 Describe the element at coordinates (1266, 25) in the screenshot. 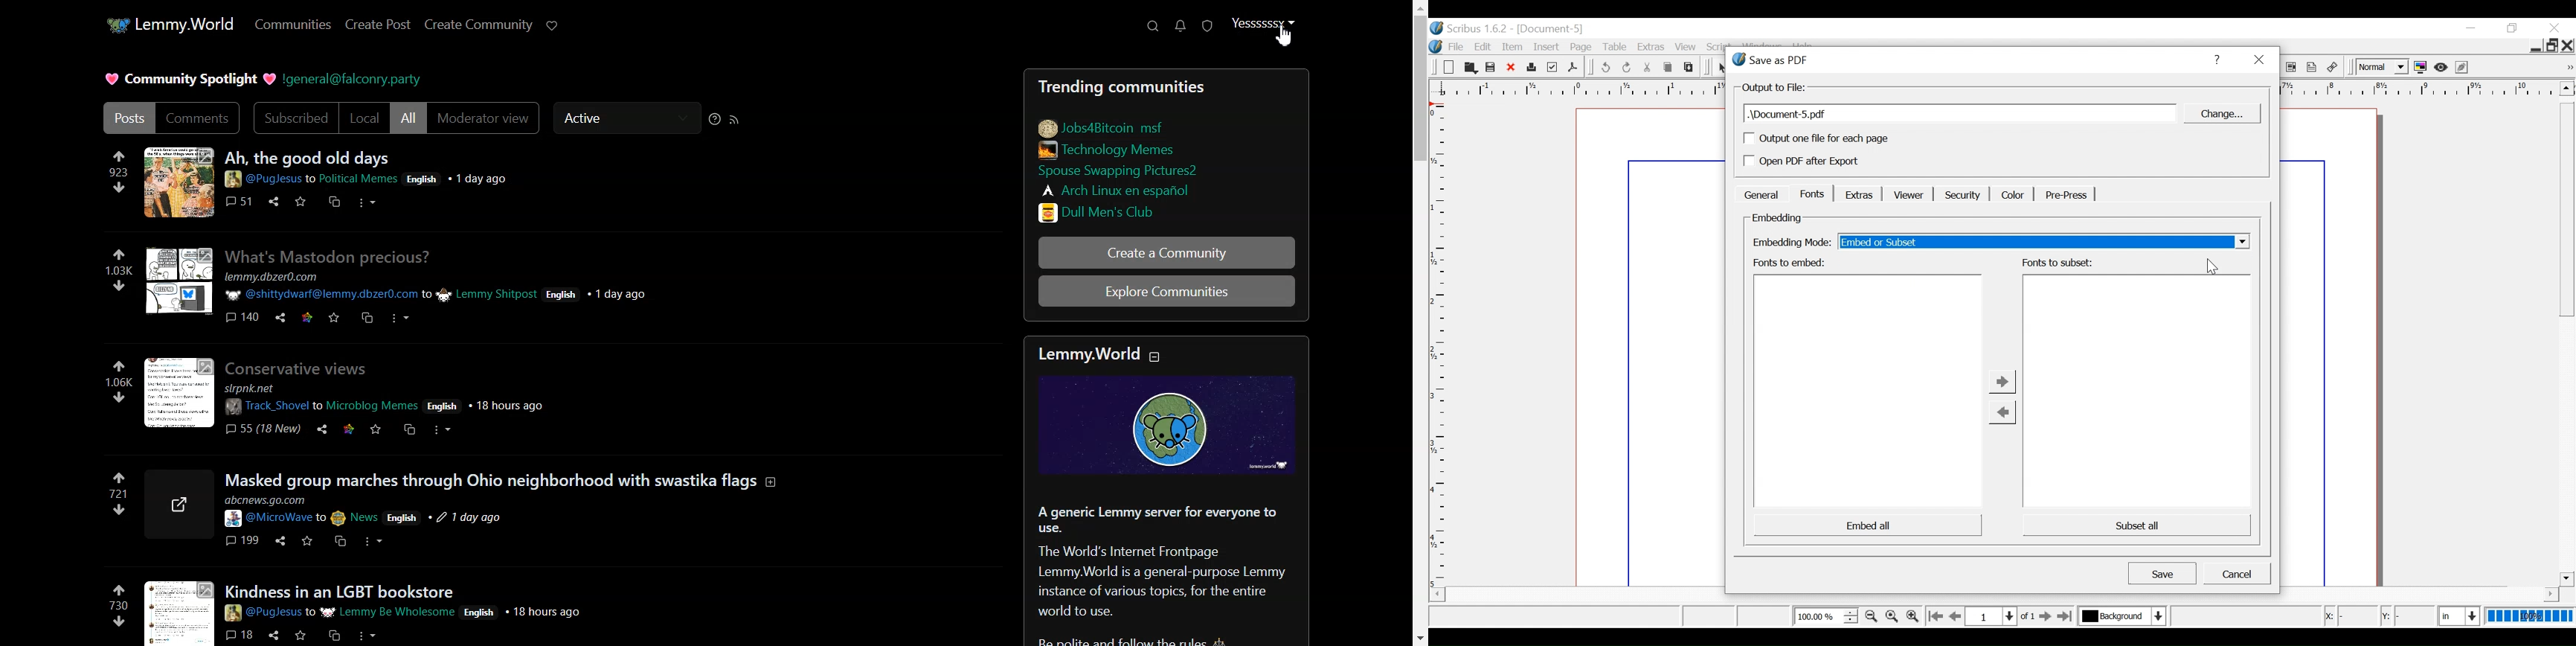

I see `Profile` at that location.